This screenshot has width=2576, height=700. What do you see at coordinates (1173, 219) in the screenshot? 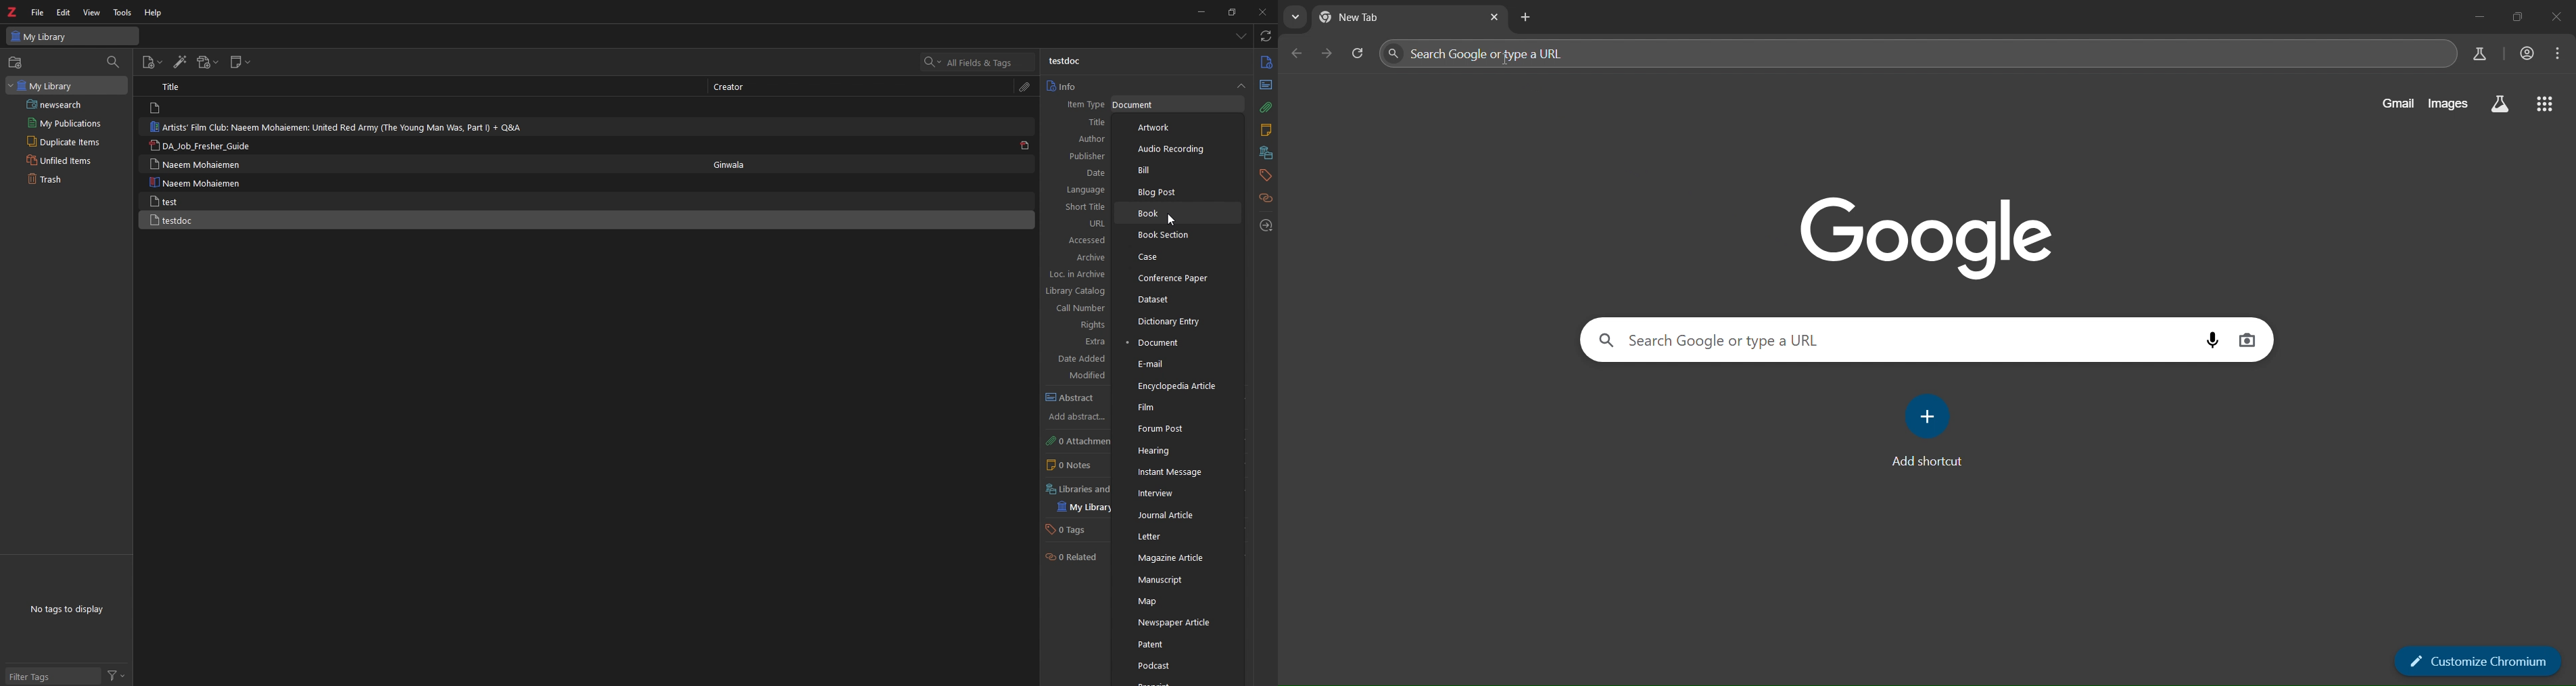
I see `cursor` at bounding box center [1173, 219].